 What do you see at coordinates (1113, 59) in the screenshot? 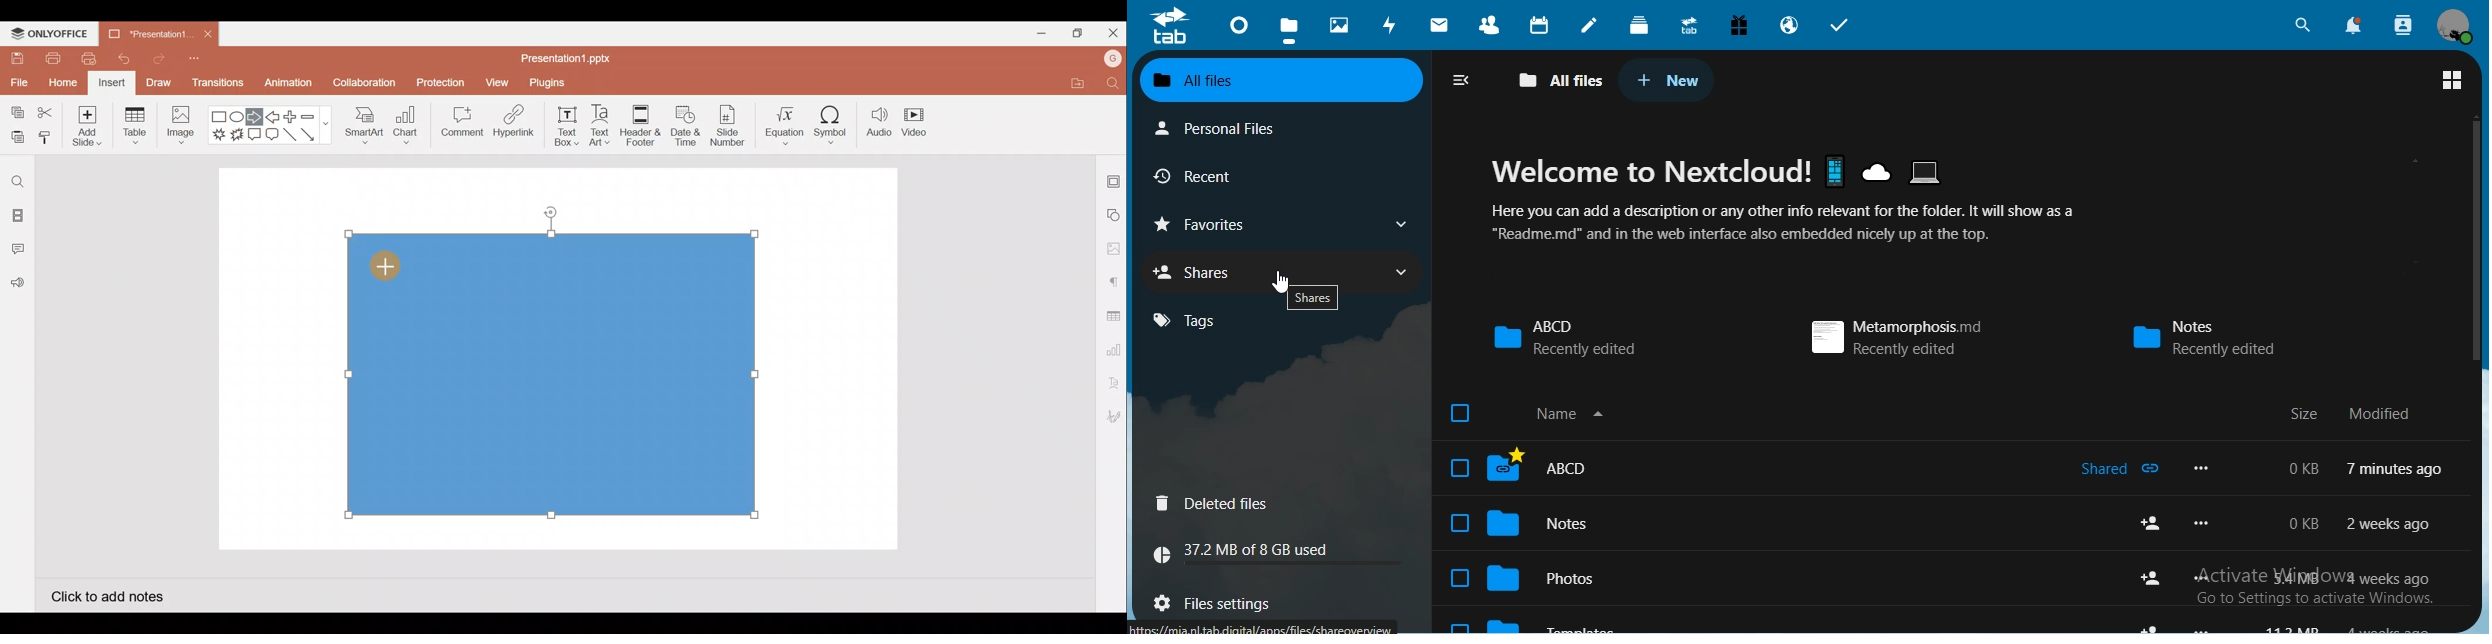
I see `Account name` at bounding box center [1113, 59].